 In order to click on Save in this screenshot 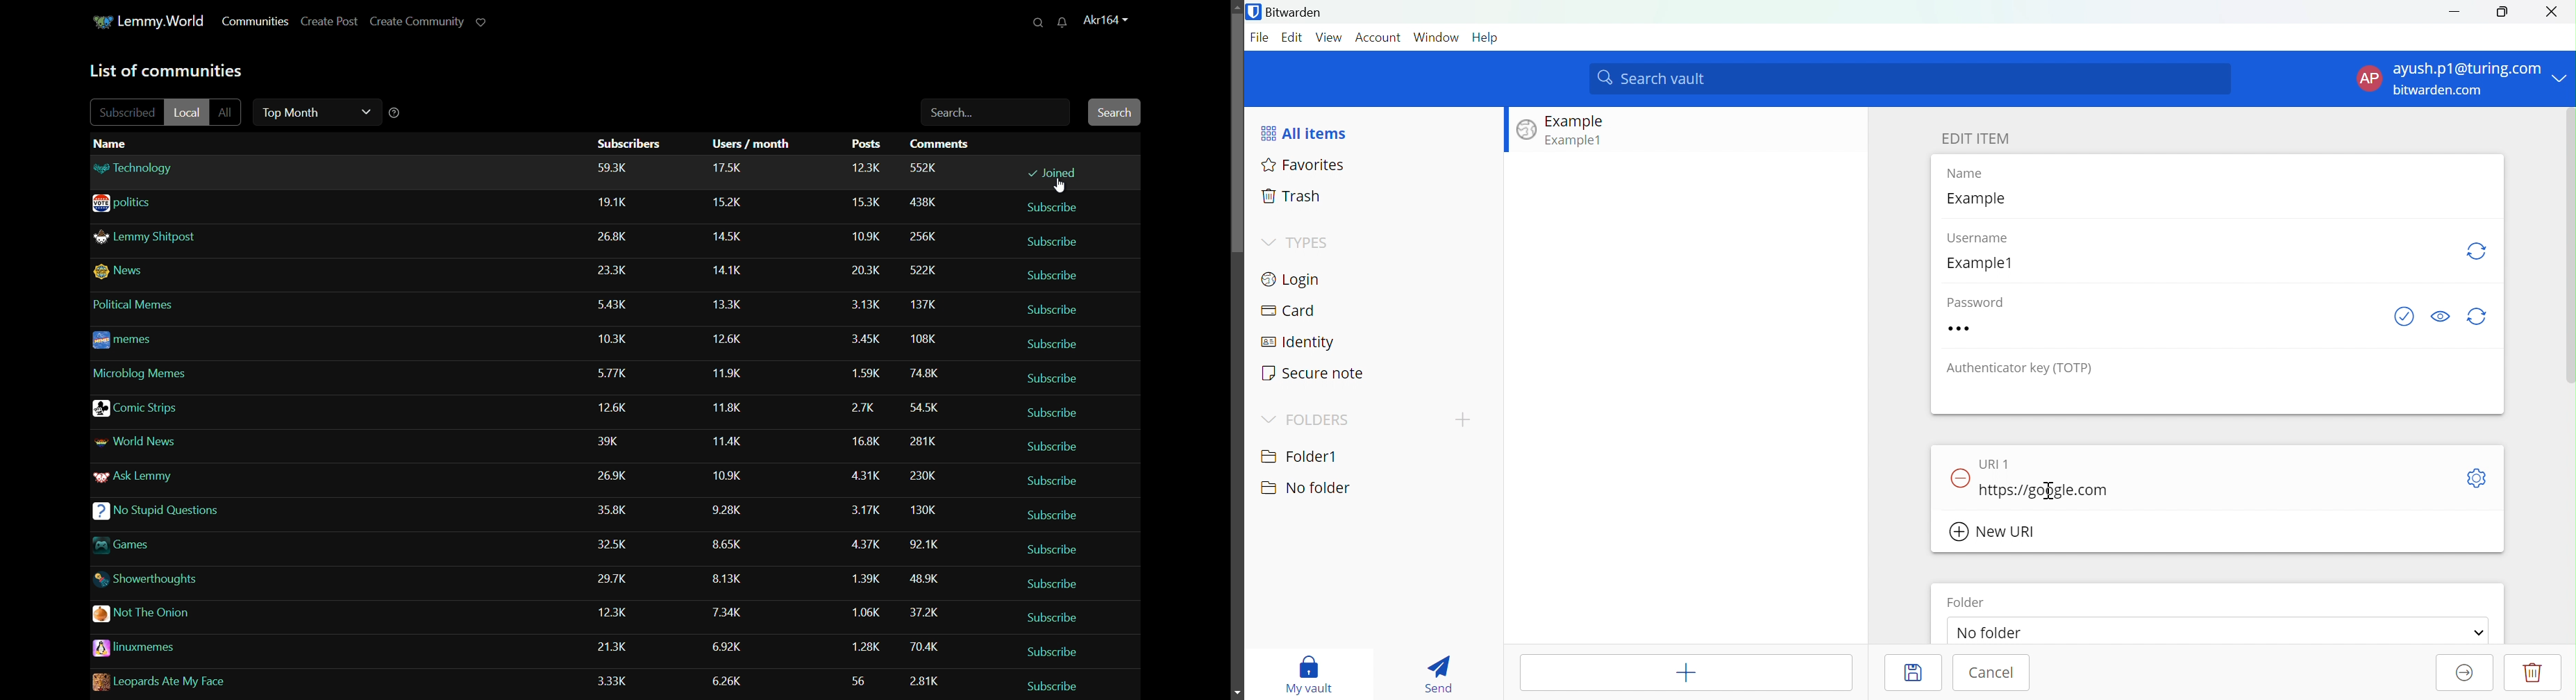, I will do `click(1911, 671)`.